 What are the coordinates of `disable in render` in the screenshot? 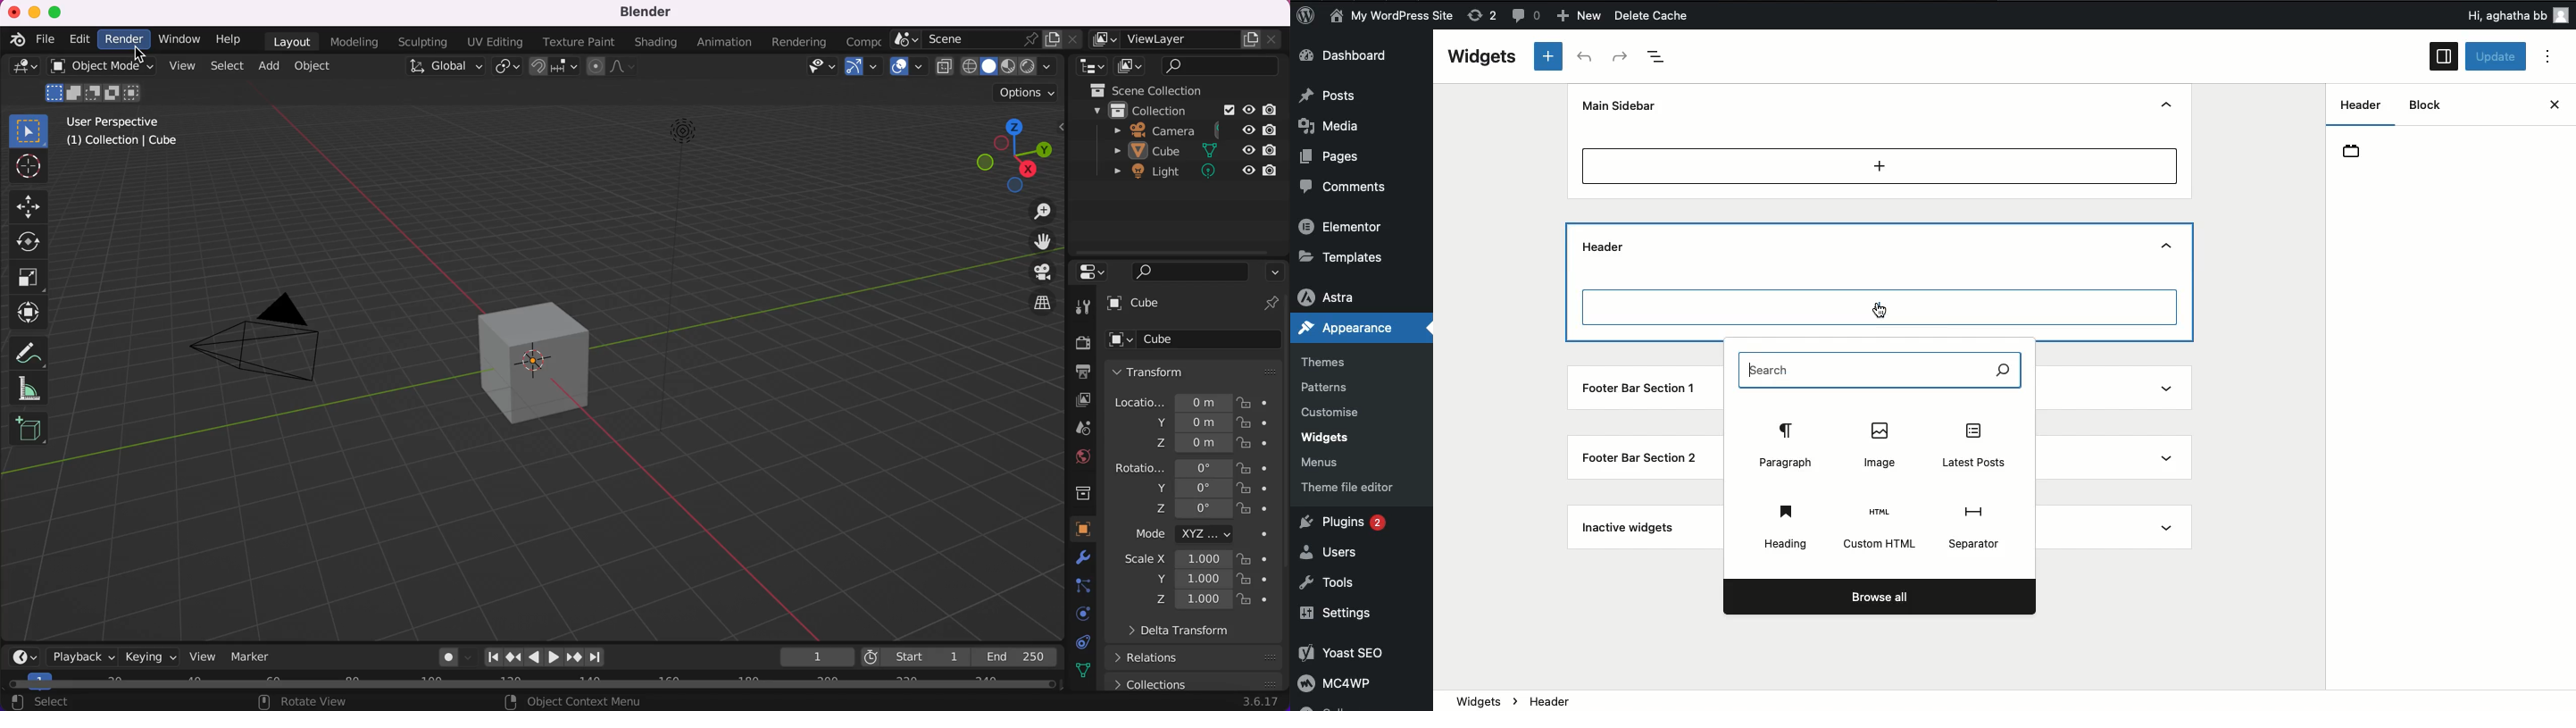 It's located at (1271, 150).